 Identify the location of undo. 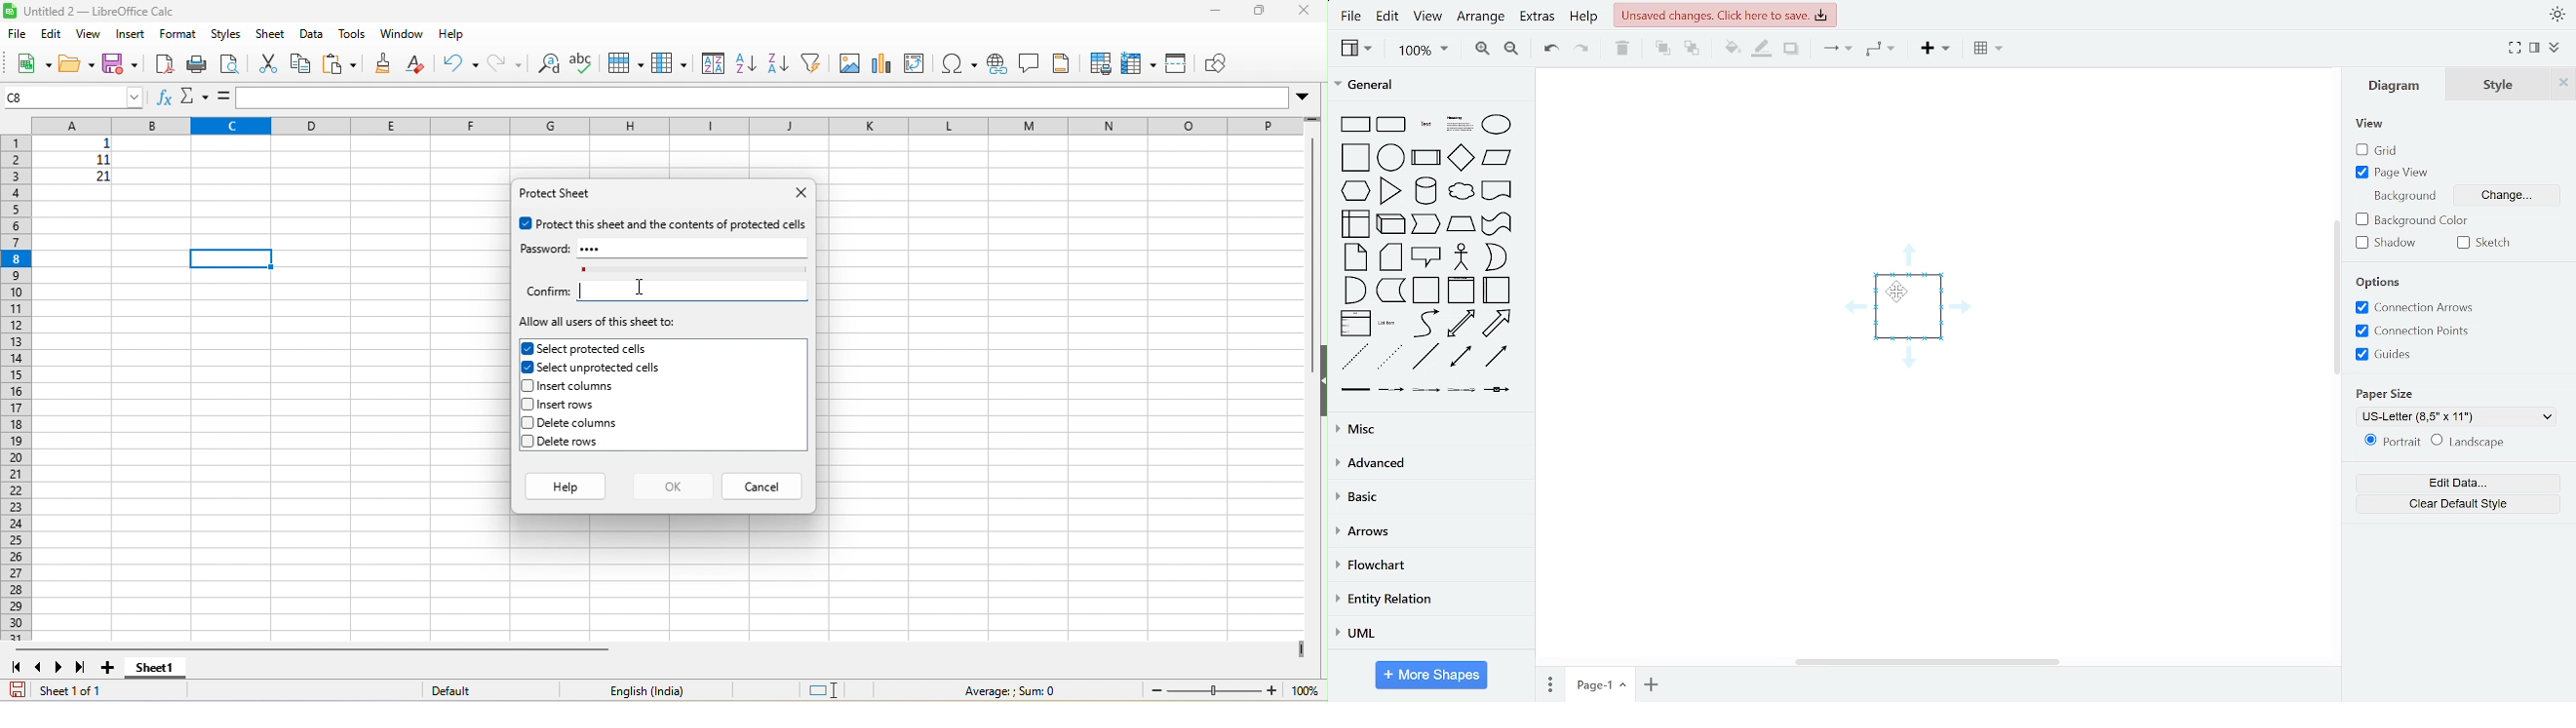
(1550, 50).